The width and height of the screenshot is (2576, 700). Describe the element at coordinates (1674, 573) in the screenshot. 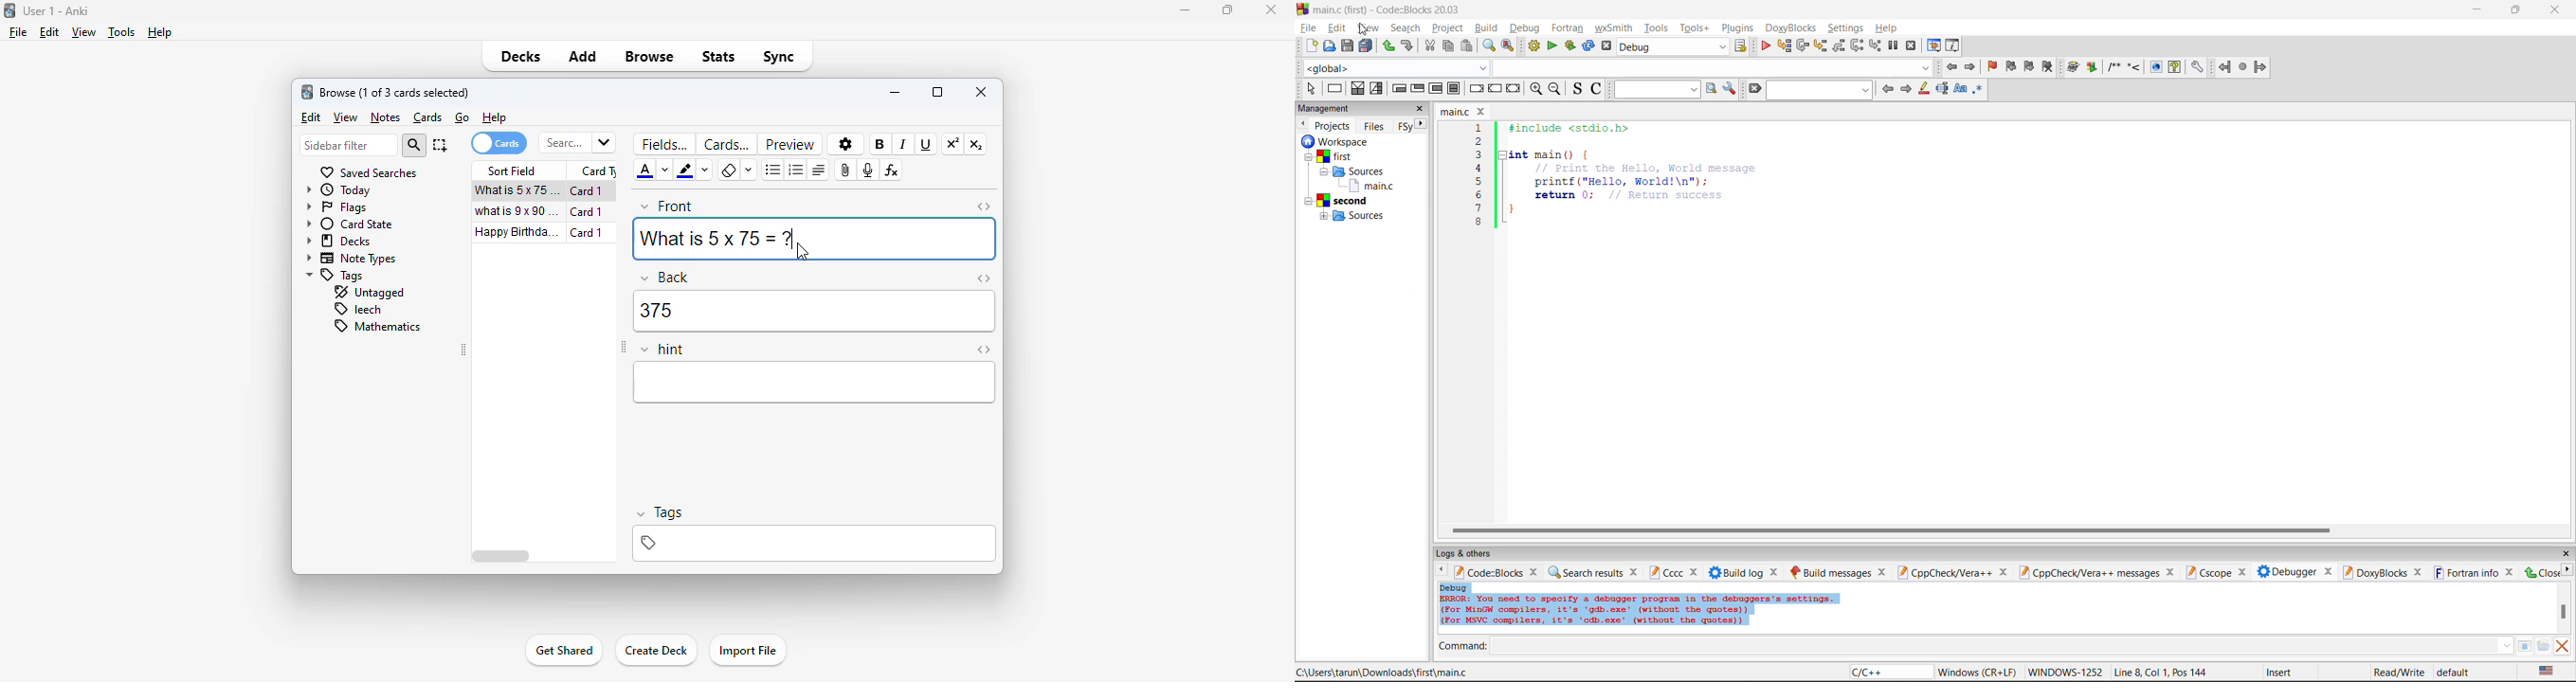

I see `cccc` at that location.